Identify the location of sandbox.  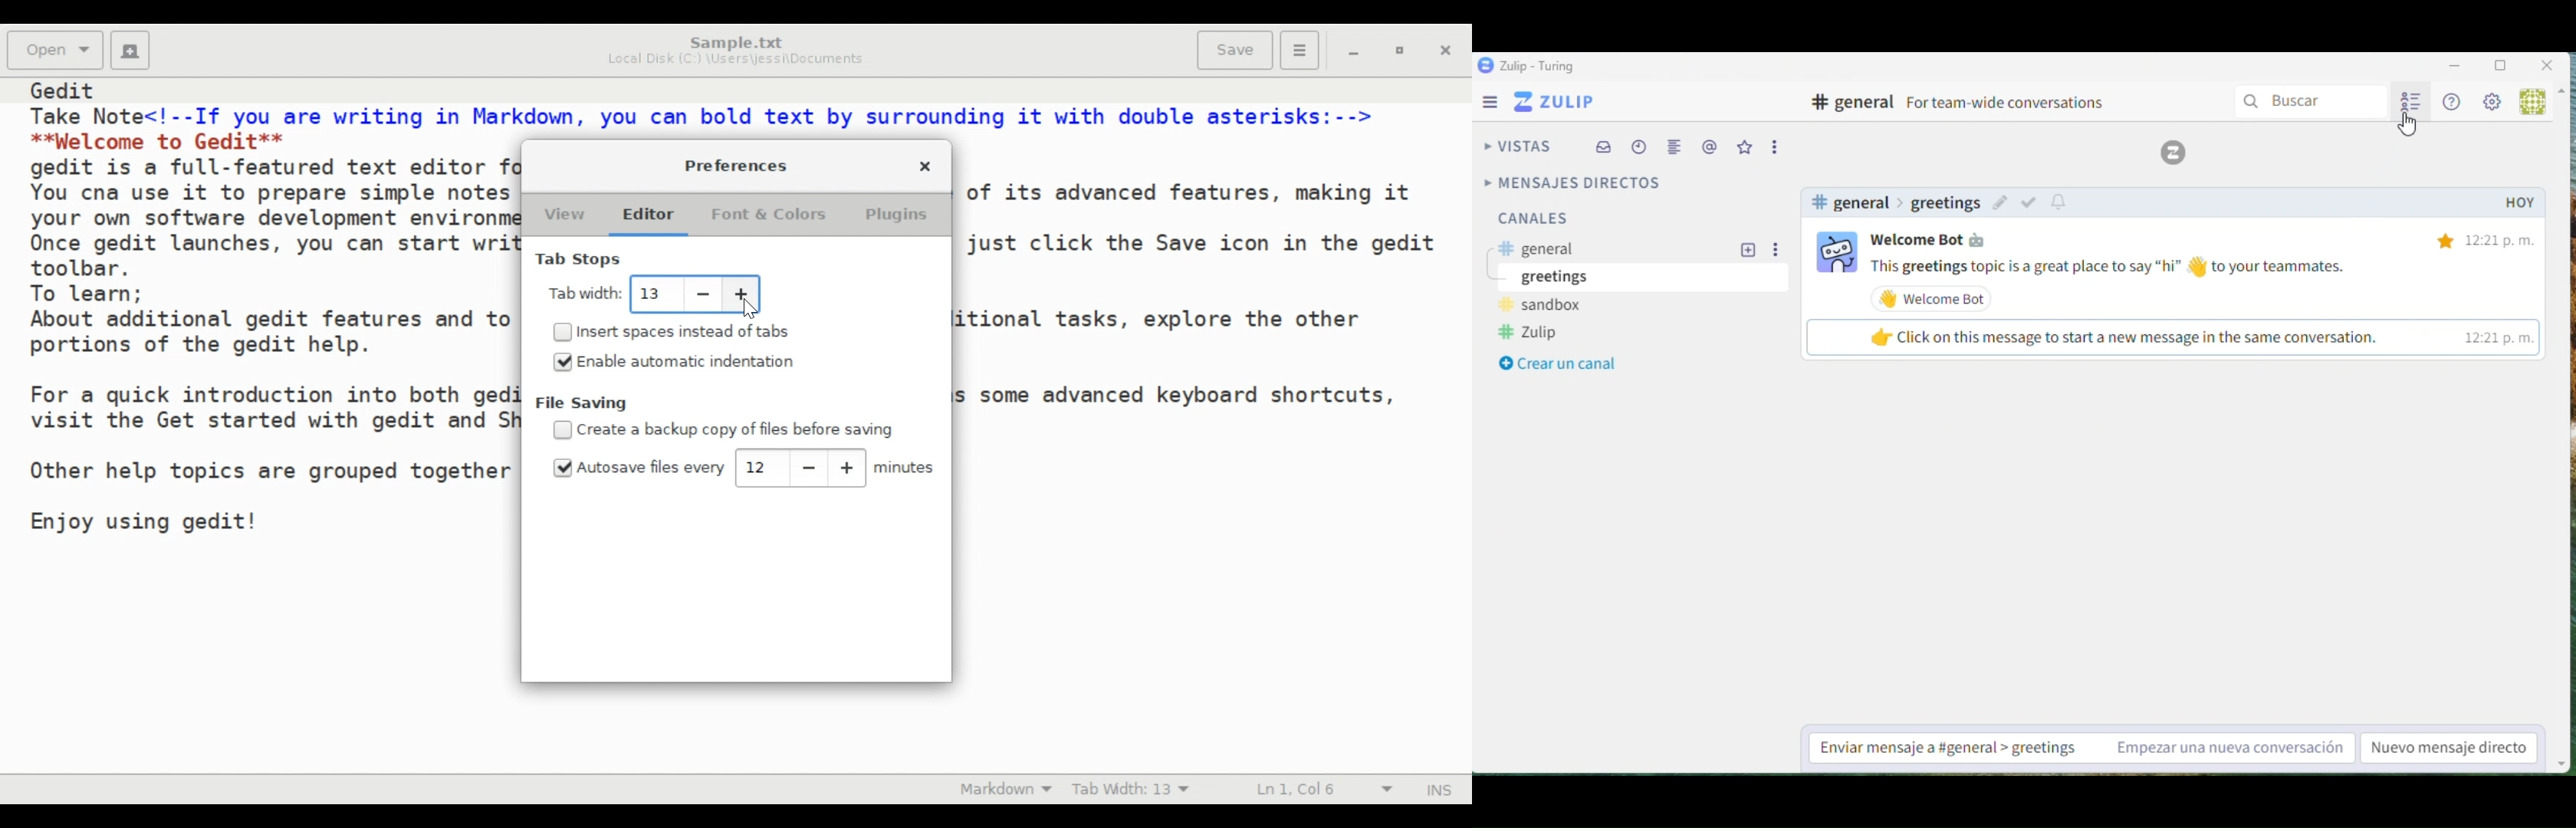
(1546, 304).